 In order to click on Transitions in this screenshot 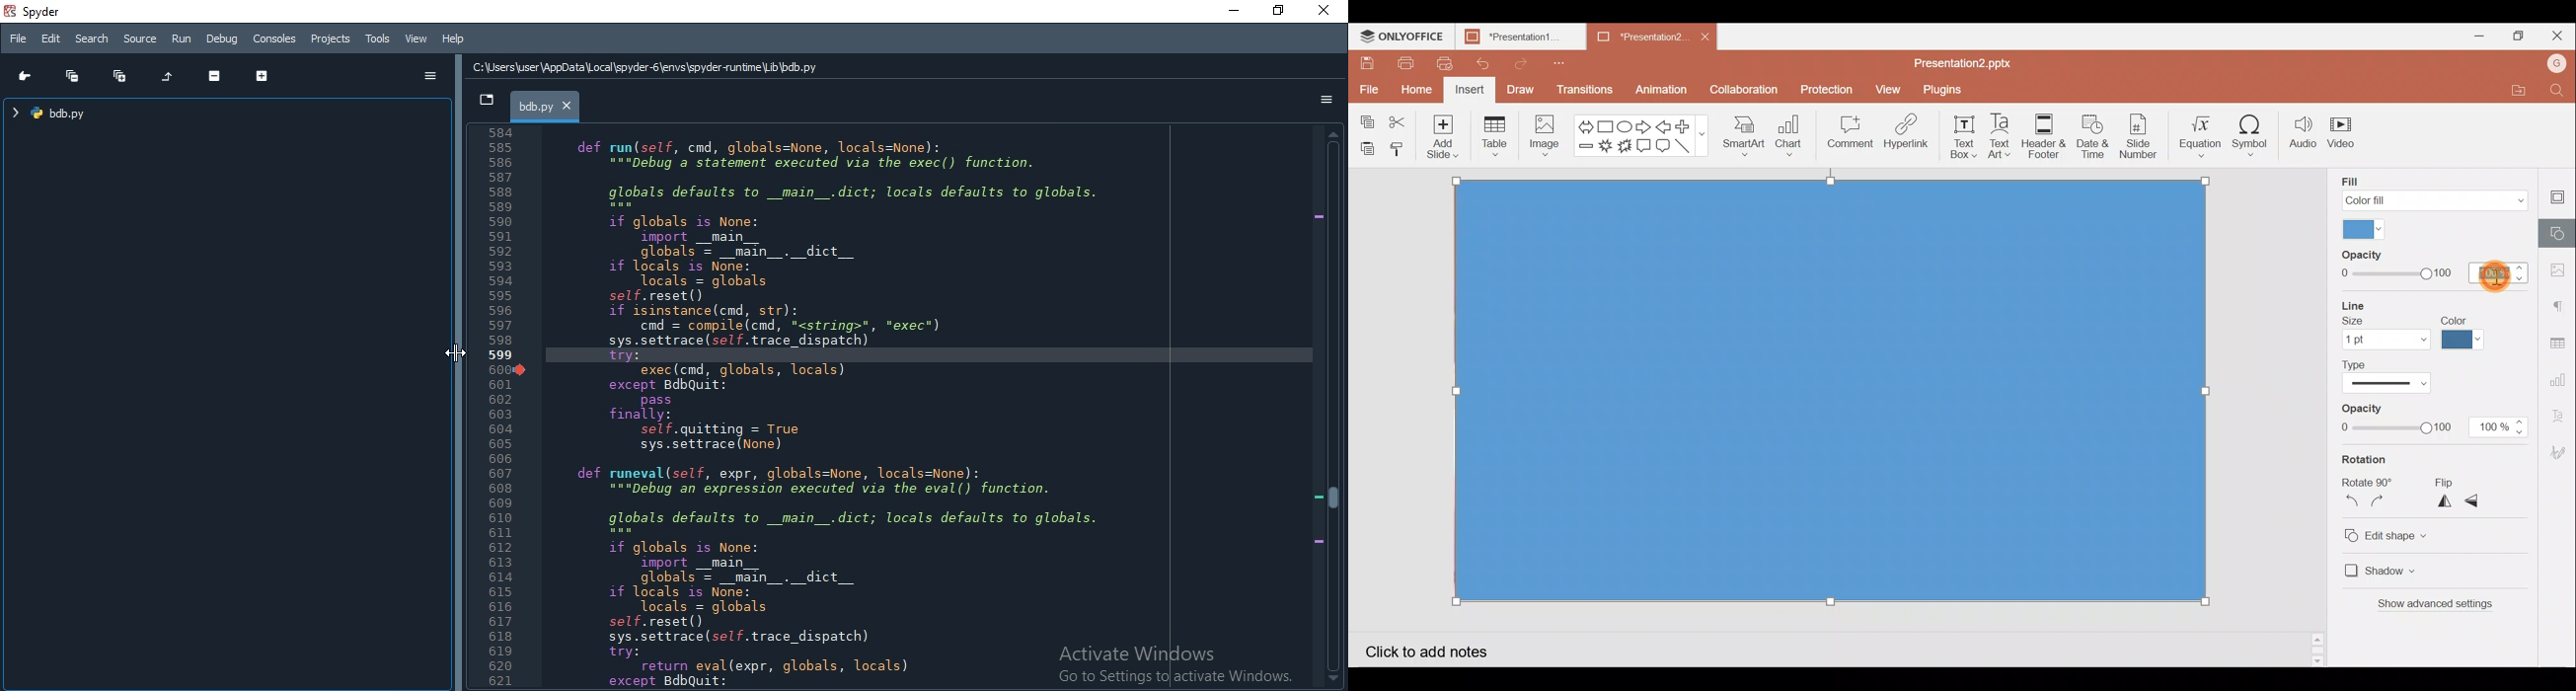, I will do `click(1584, 90)`.